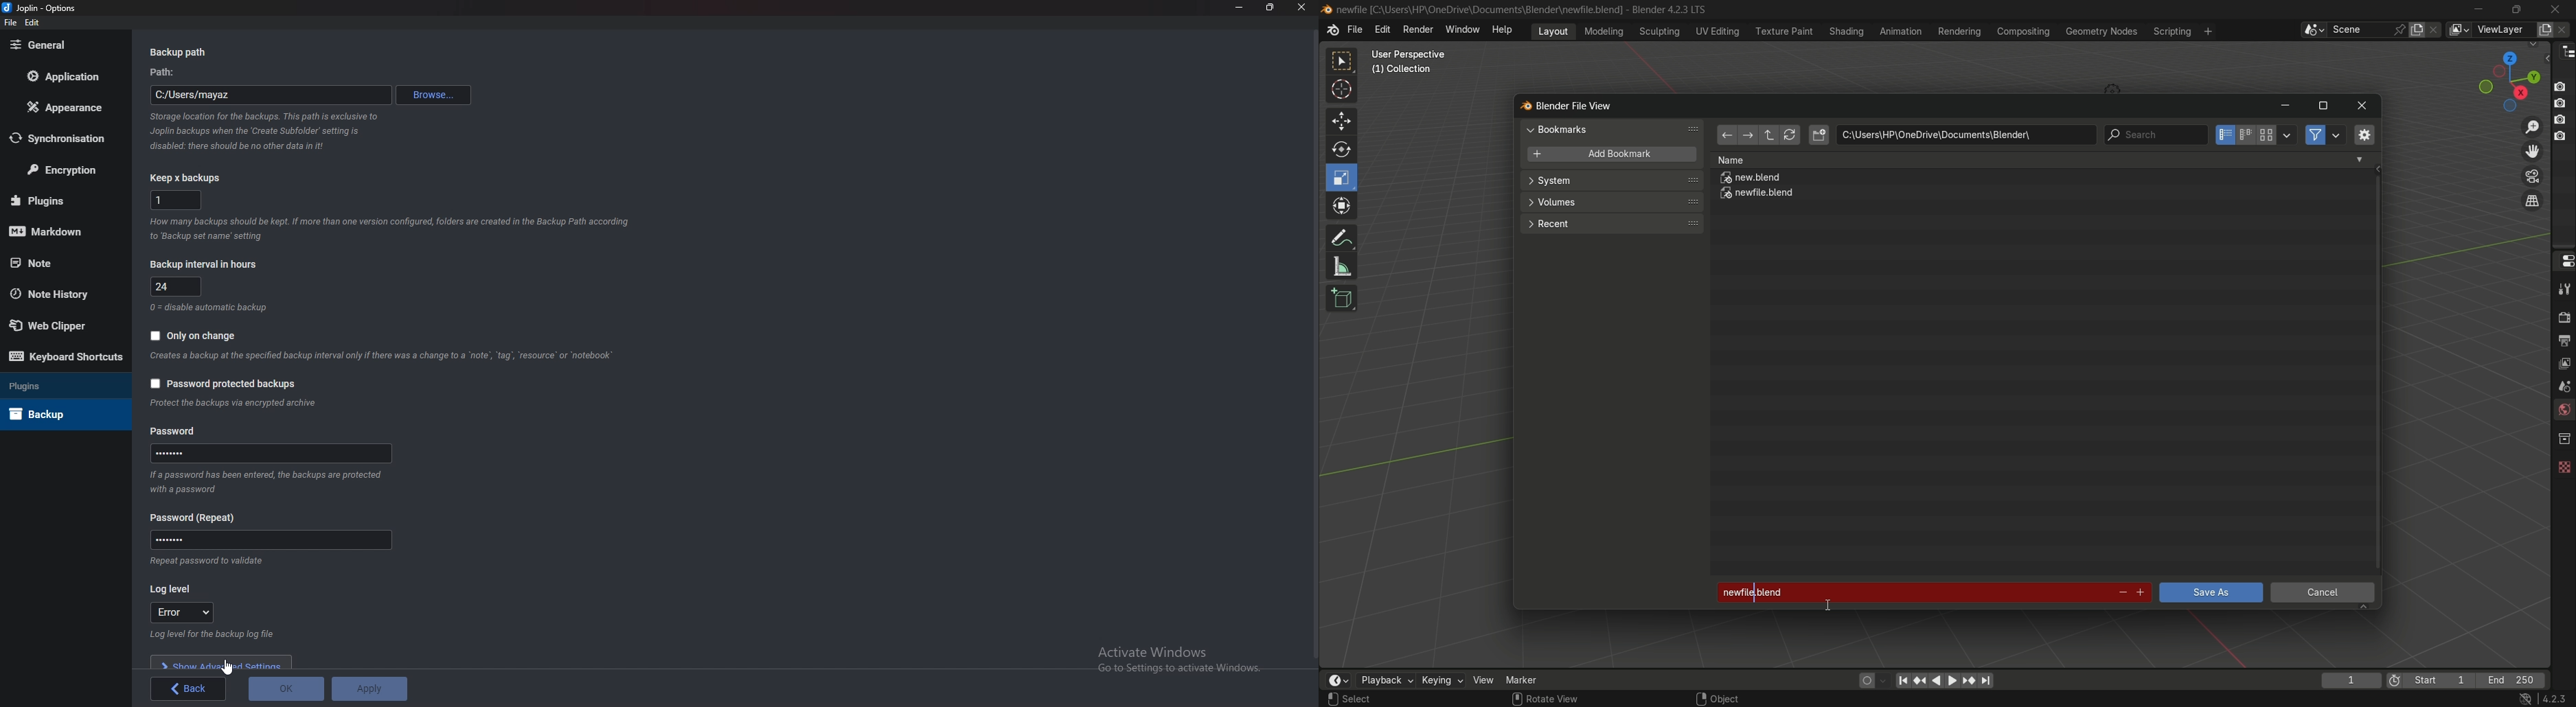 The height and width of the screenshot is (728, 2576). What do you see at coordinates (1545, 699) in the screenshot?
I see `Rotate View` at bounding box center [1545, 699].